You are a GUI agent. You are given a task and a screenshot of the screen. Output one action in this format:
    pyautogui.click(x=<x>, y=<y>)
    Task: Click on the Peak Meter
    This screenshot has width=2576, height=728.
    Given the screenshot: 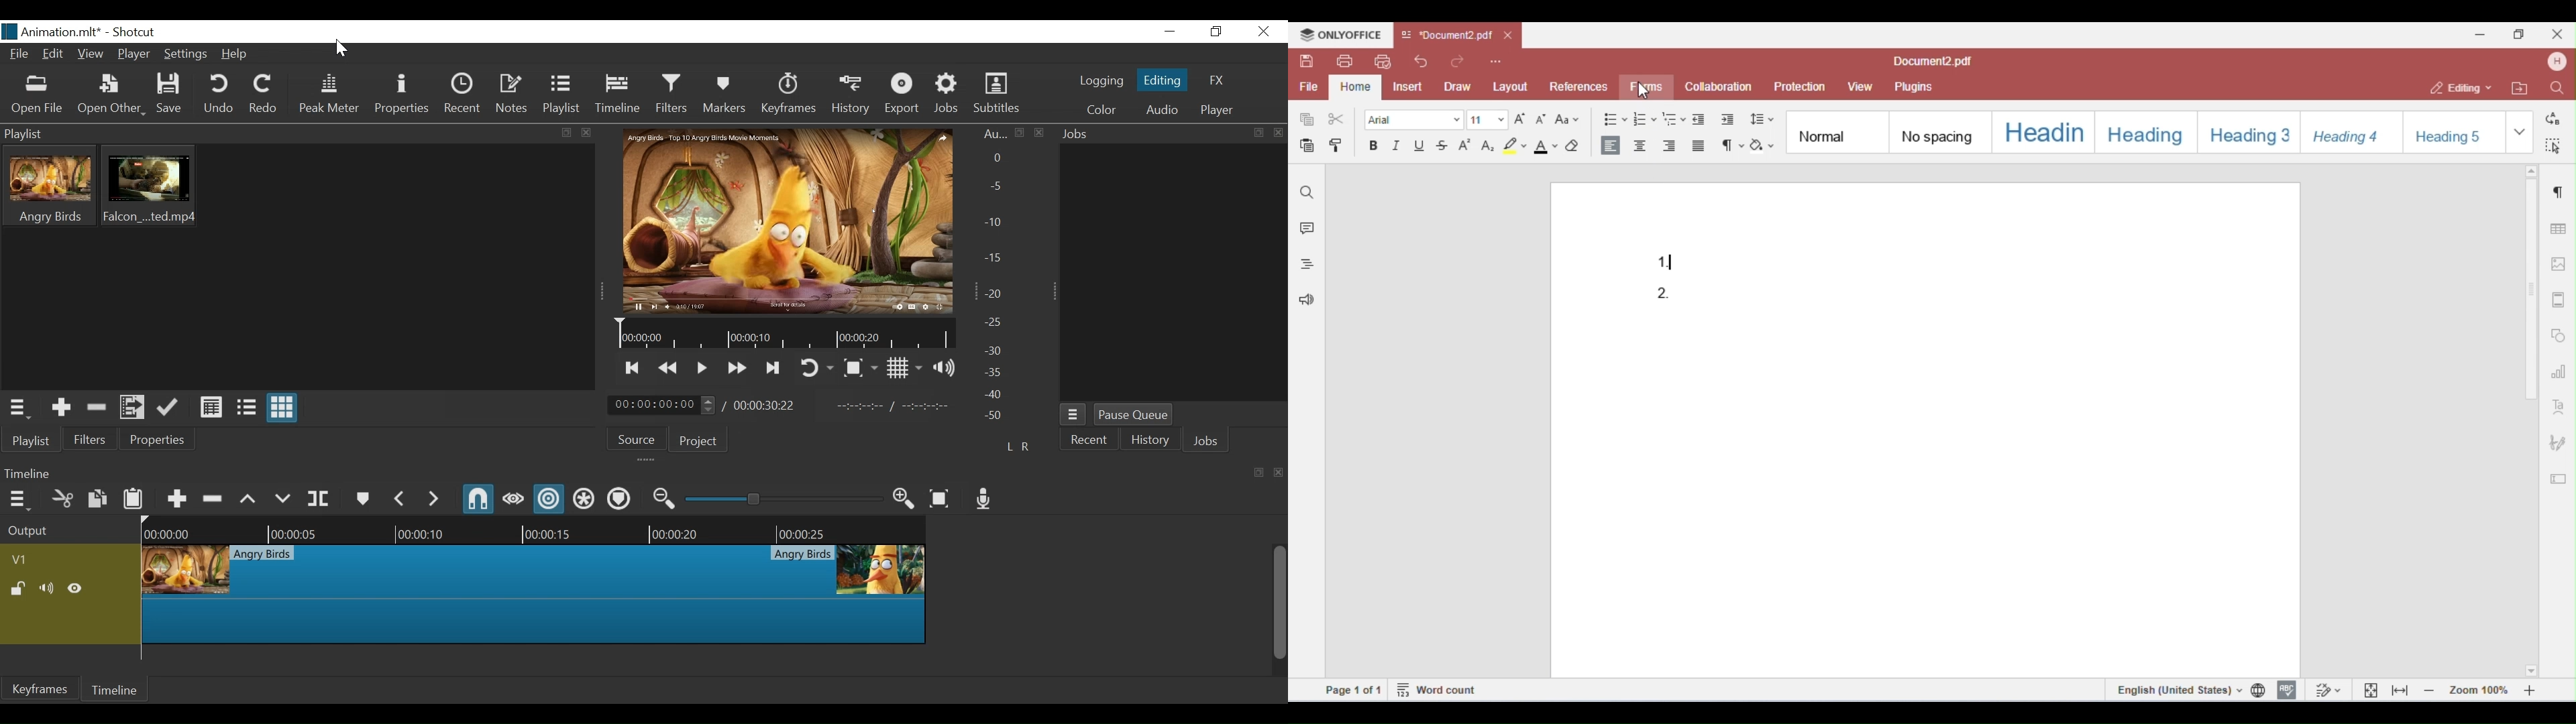 What is the action you would take?
    pyautogui.click(x=329, y=95)
    